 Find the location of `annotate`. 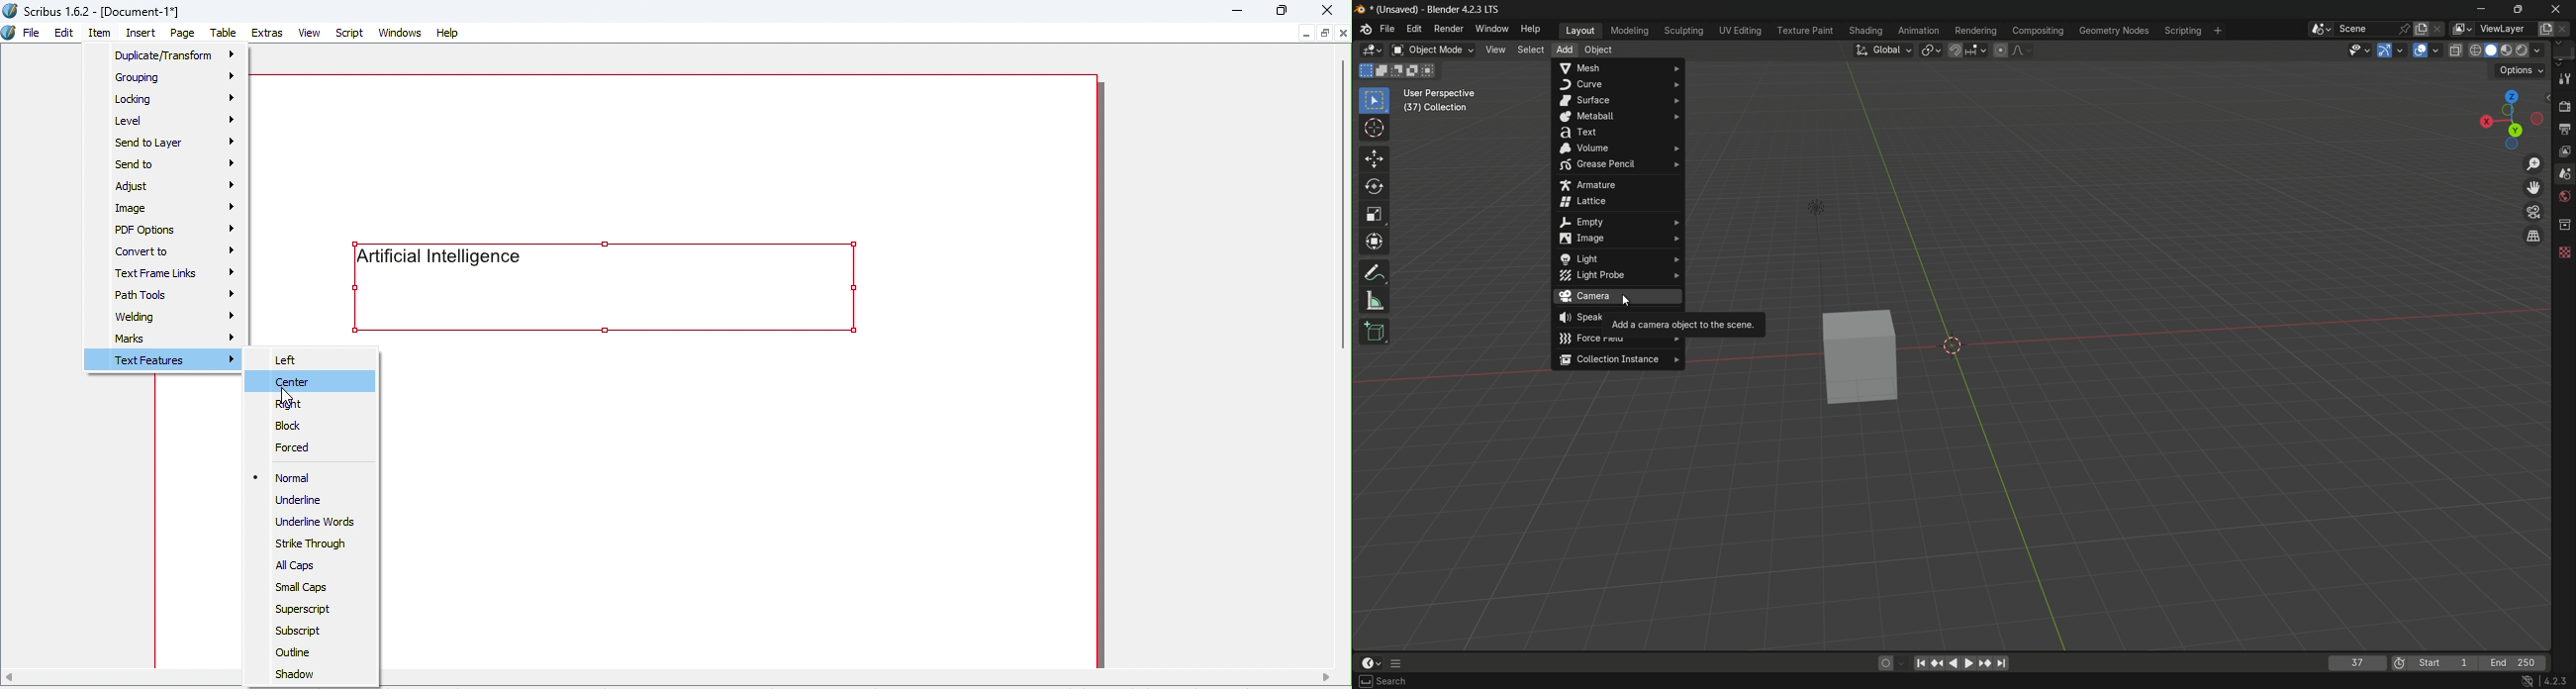

annotate is located at coordinates (1375, 274).